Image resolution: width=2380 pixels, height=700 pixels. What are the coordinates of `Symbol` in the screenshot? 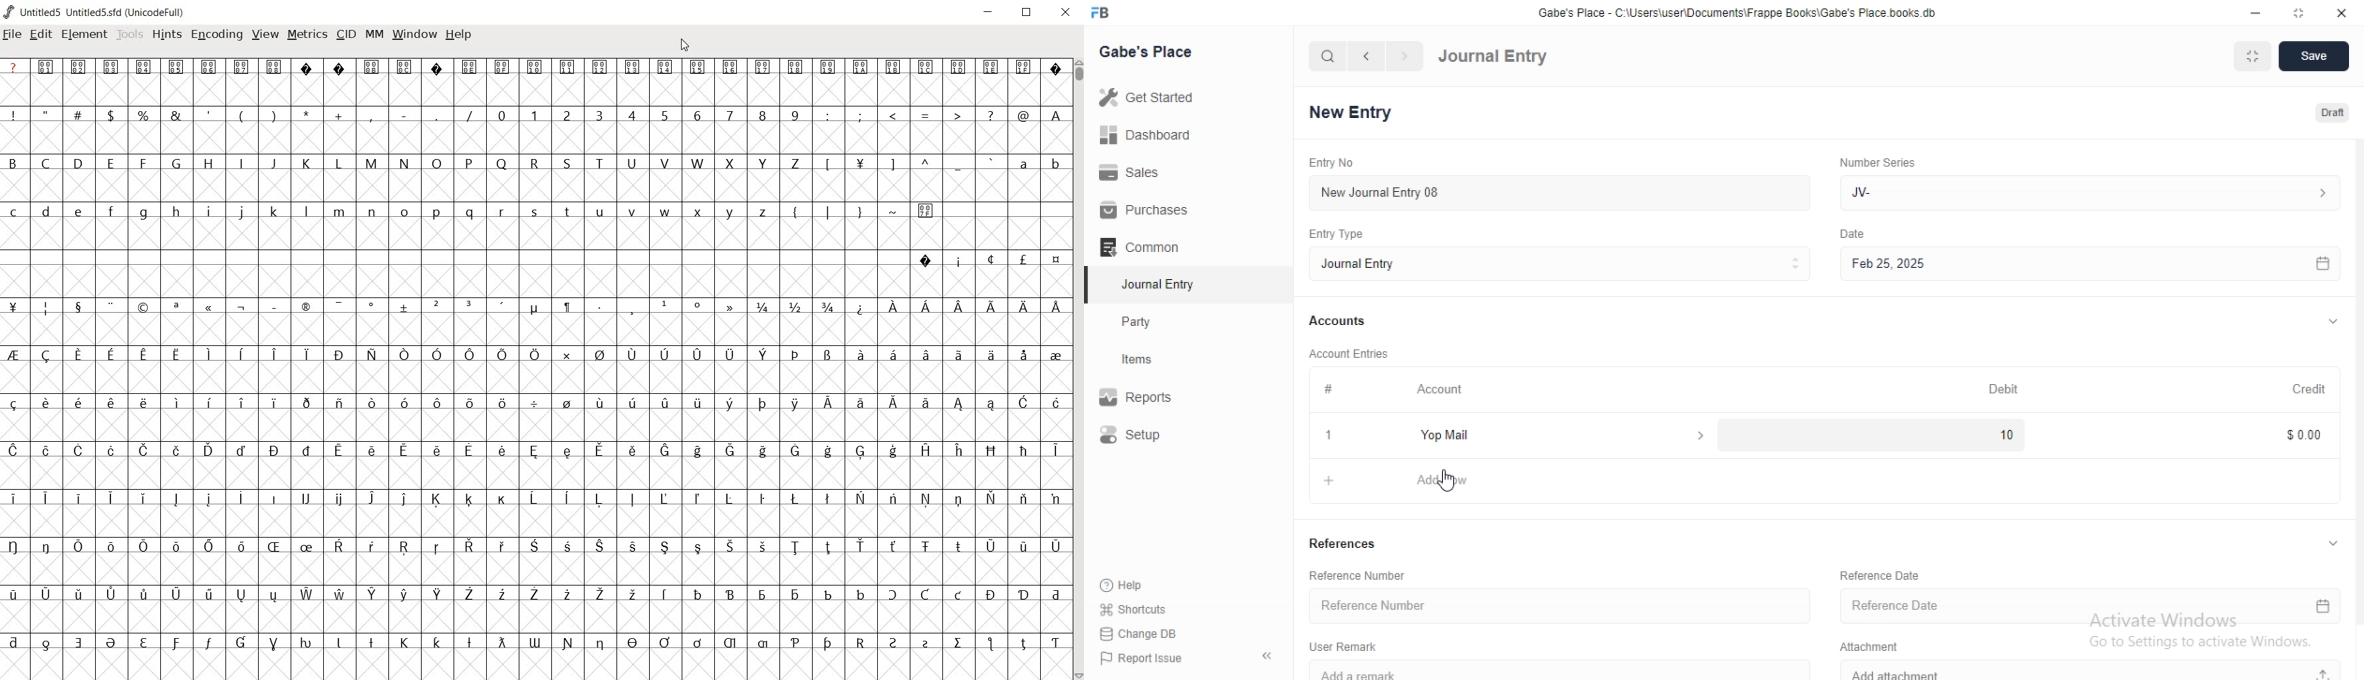 It's located at (80, 67).